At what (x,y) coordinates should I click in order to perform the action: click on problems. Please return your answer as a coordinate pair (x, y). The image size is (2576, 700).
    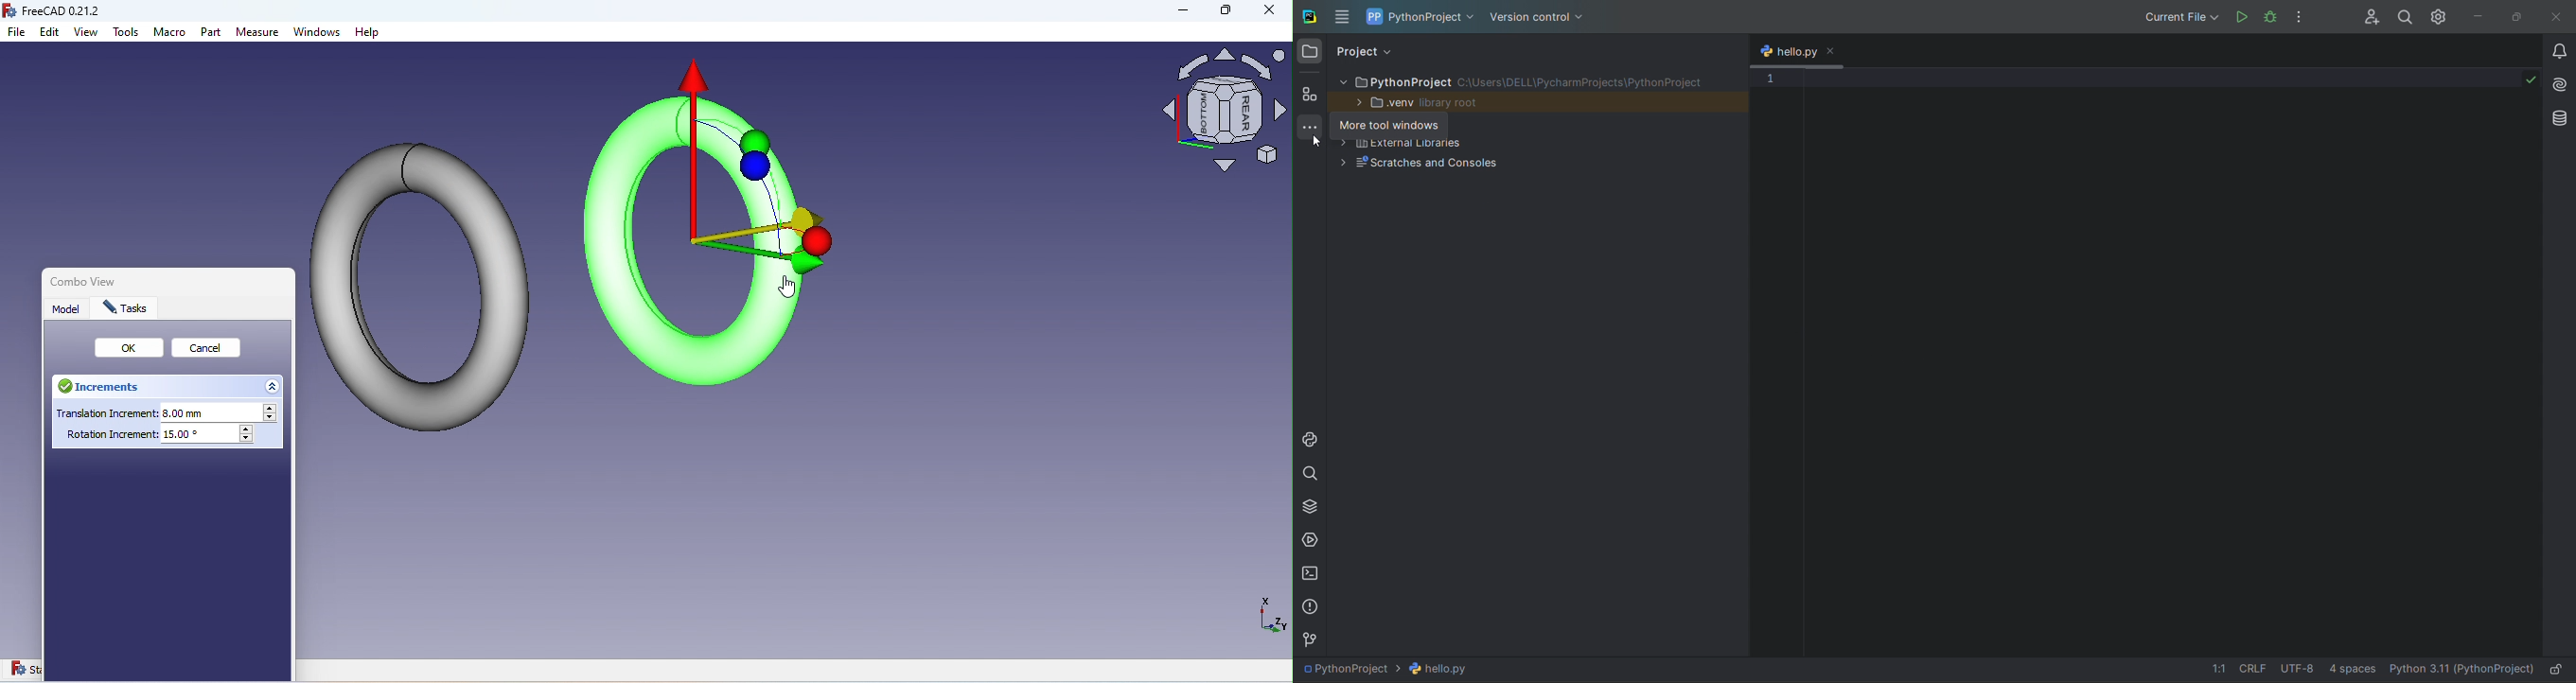
    Looking at the image, I should click on (1310, 606).